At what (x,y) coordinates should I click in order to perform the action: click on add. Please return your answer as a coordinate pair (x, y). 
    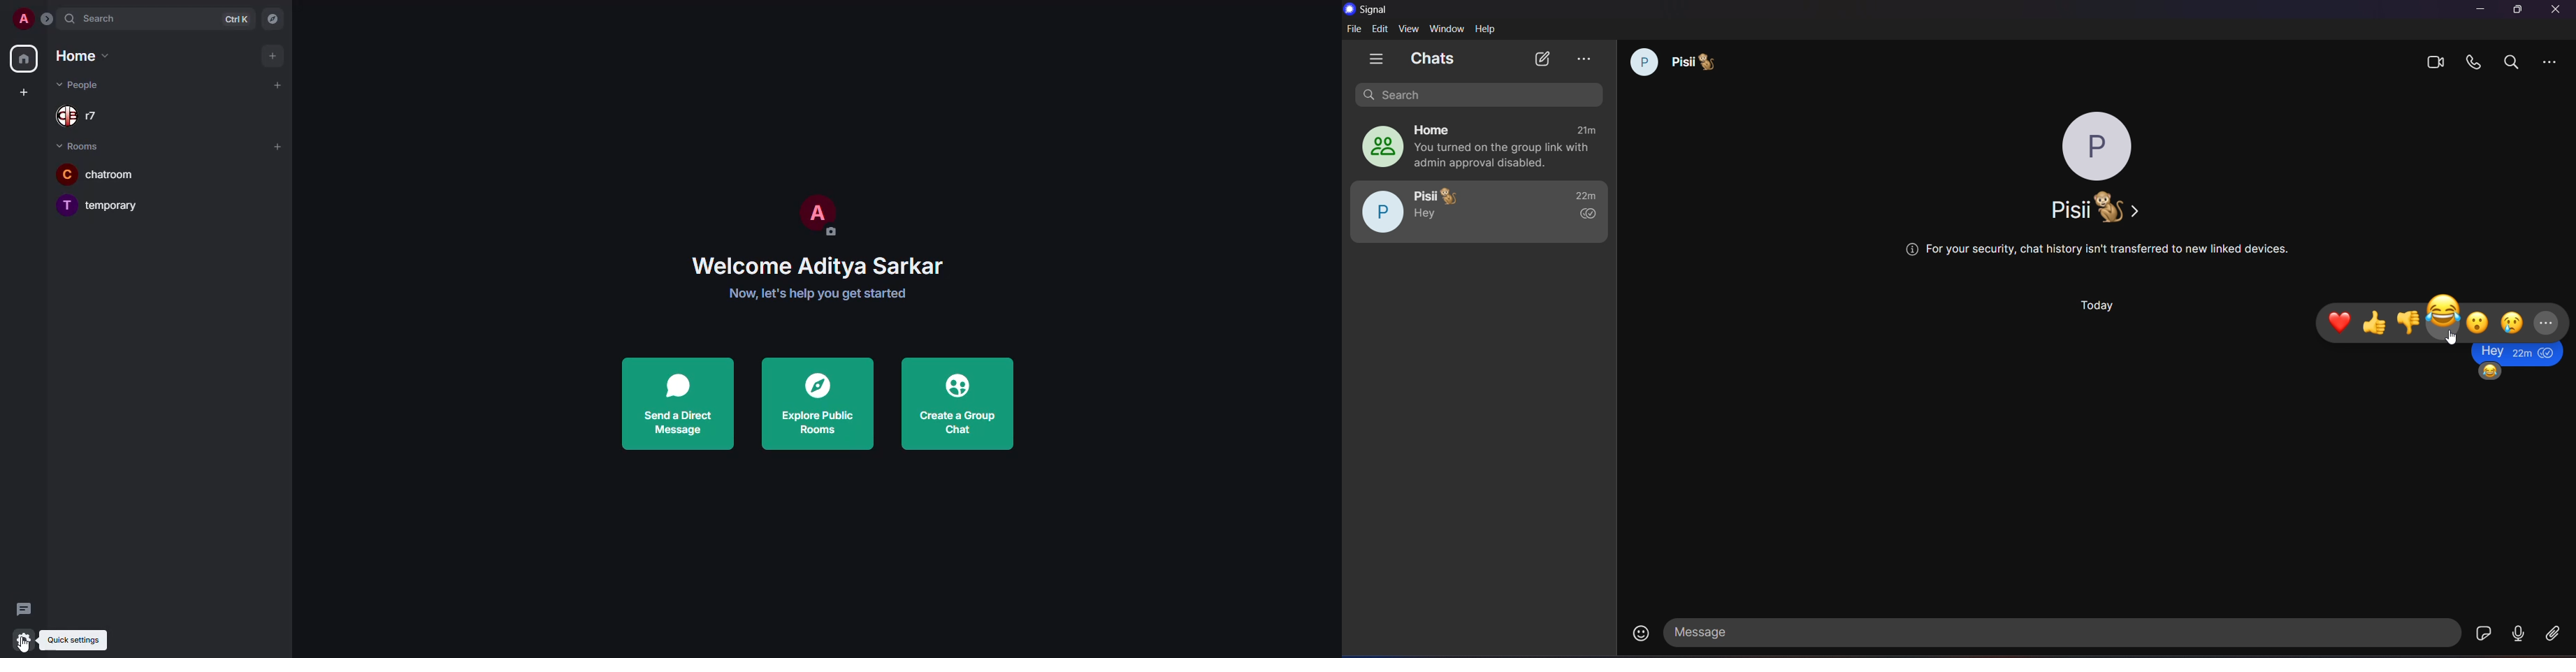
    Looking at the image, I should click on (273, 56).